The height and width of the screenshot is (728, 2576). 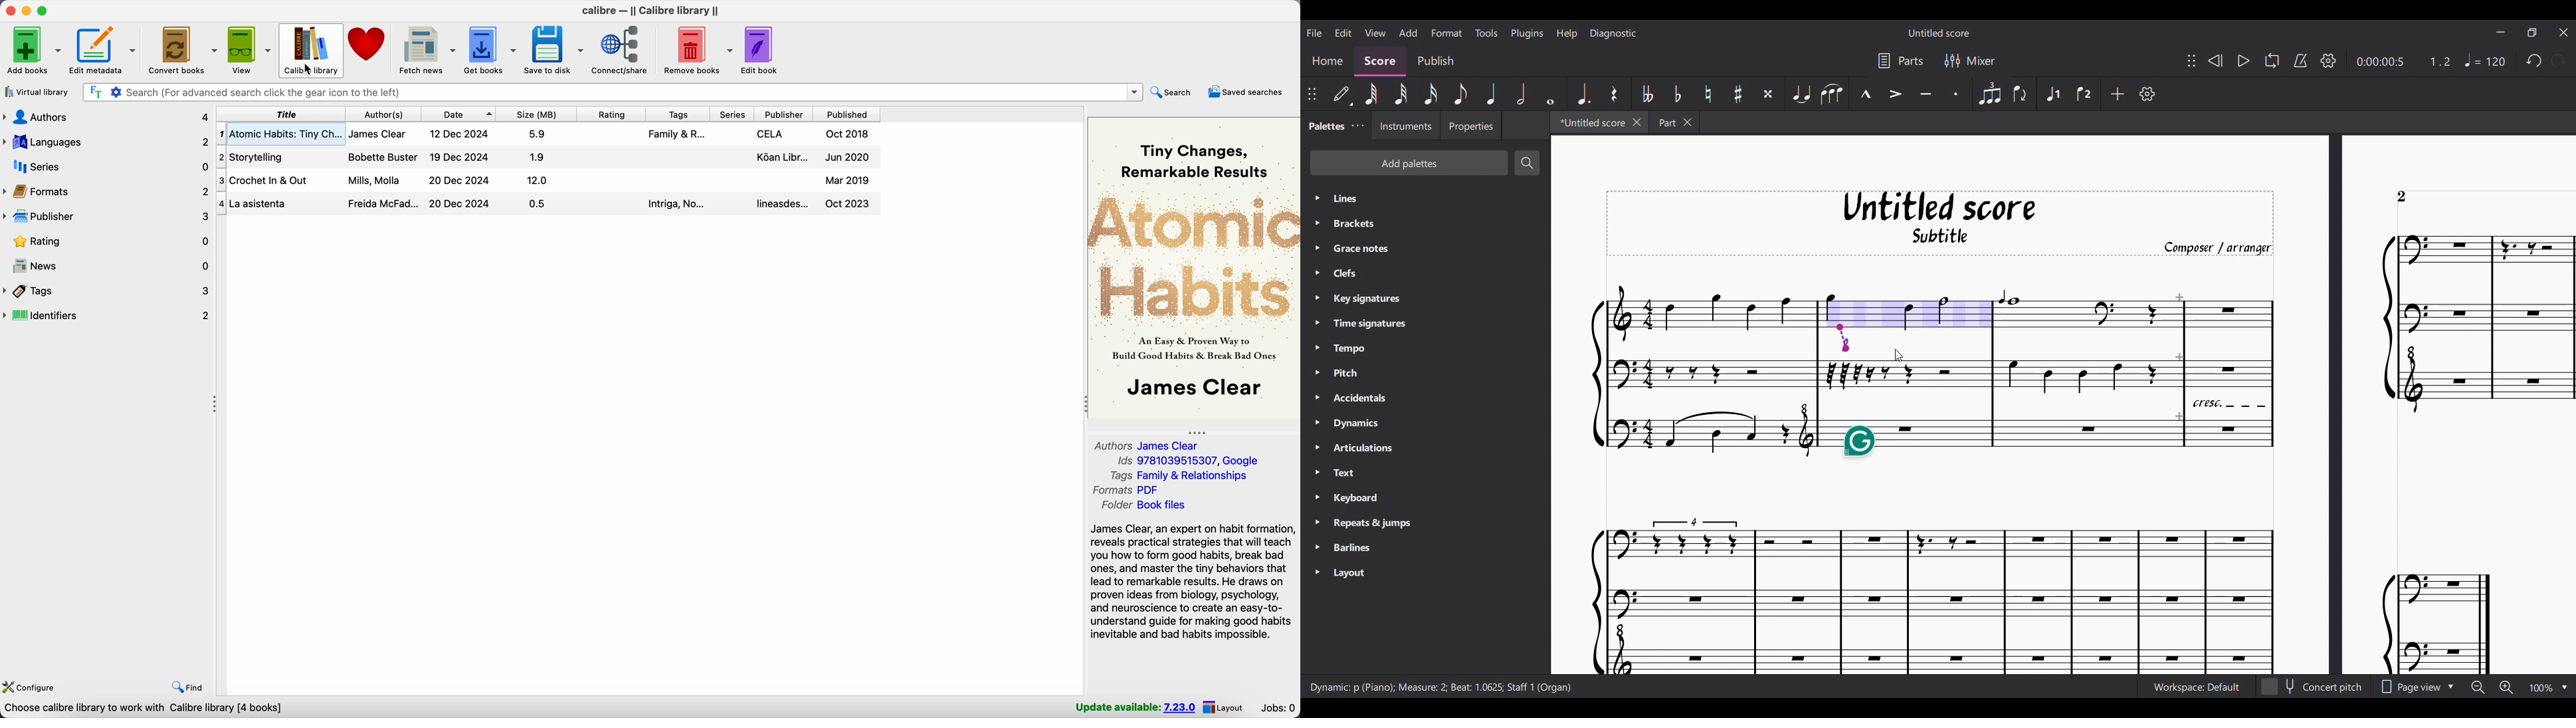 What do you see at coordinates (9, 11) in the screenshot?
I see `close Calibre` at bounding box center [9, 11].